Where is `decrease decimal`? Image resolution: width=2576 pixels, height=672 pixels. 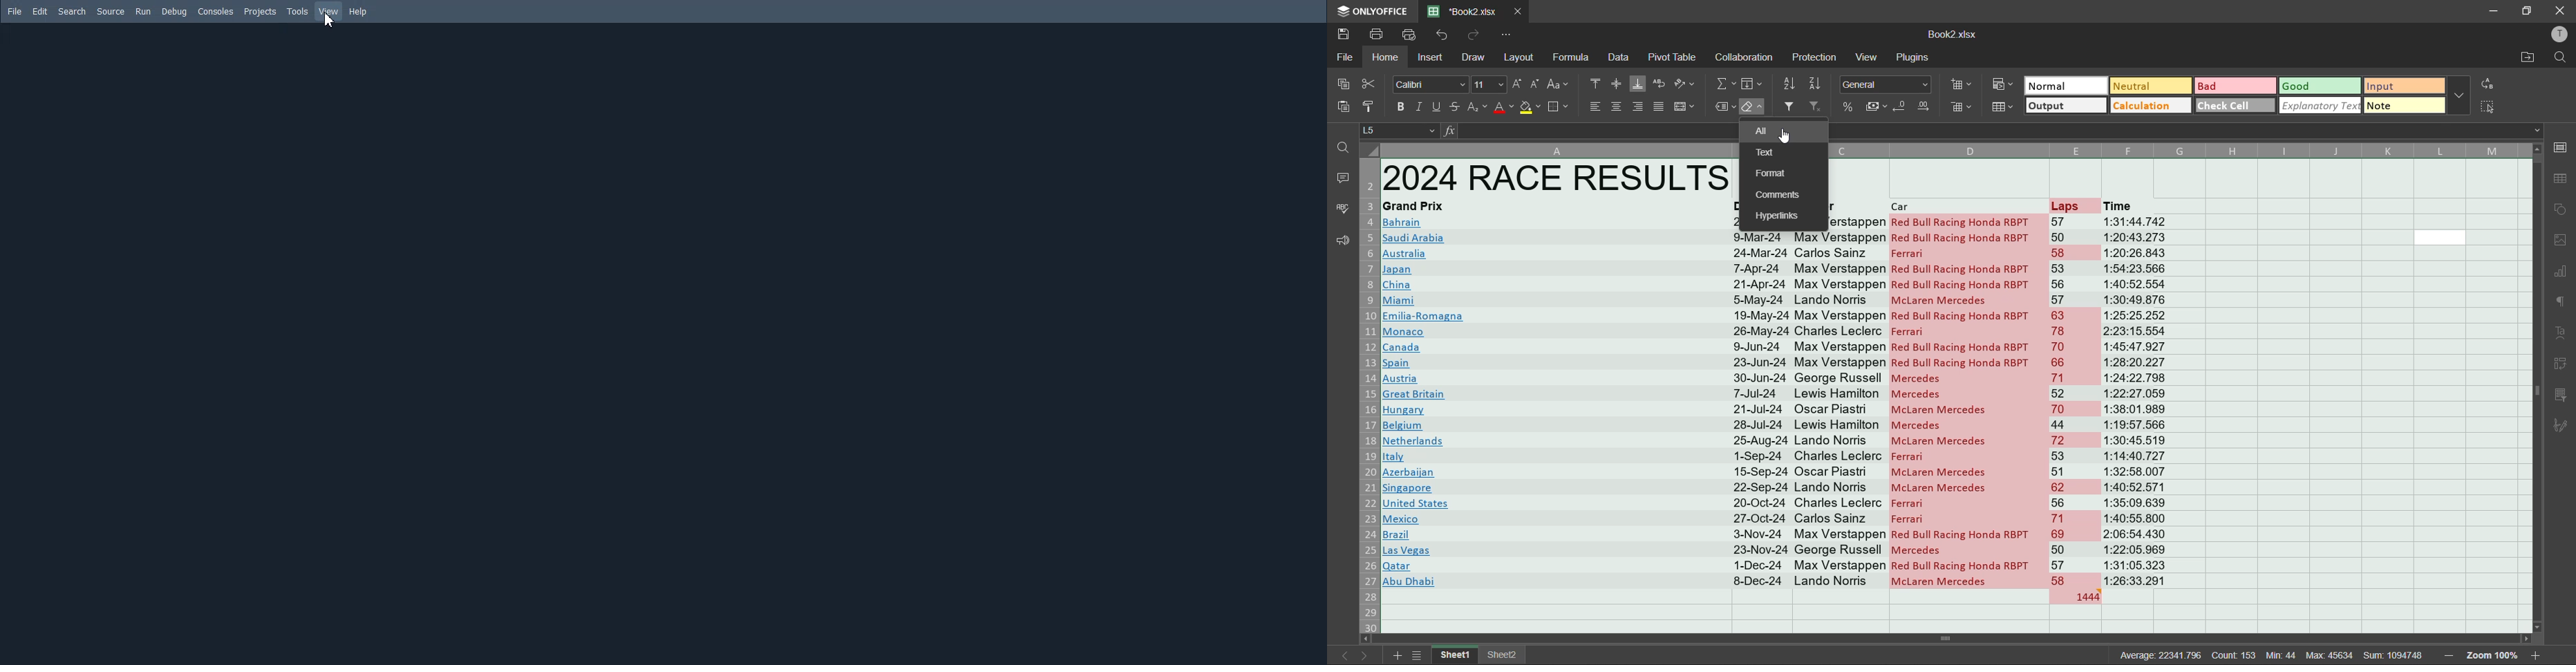 decrease decimal is located at coordinates (1902, 109).